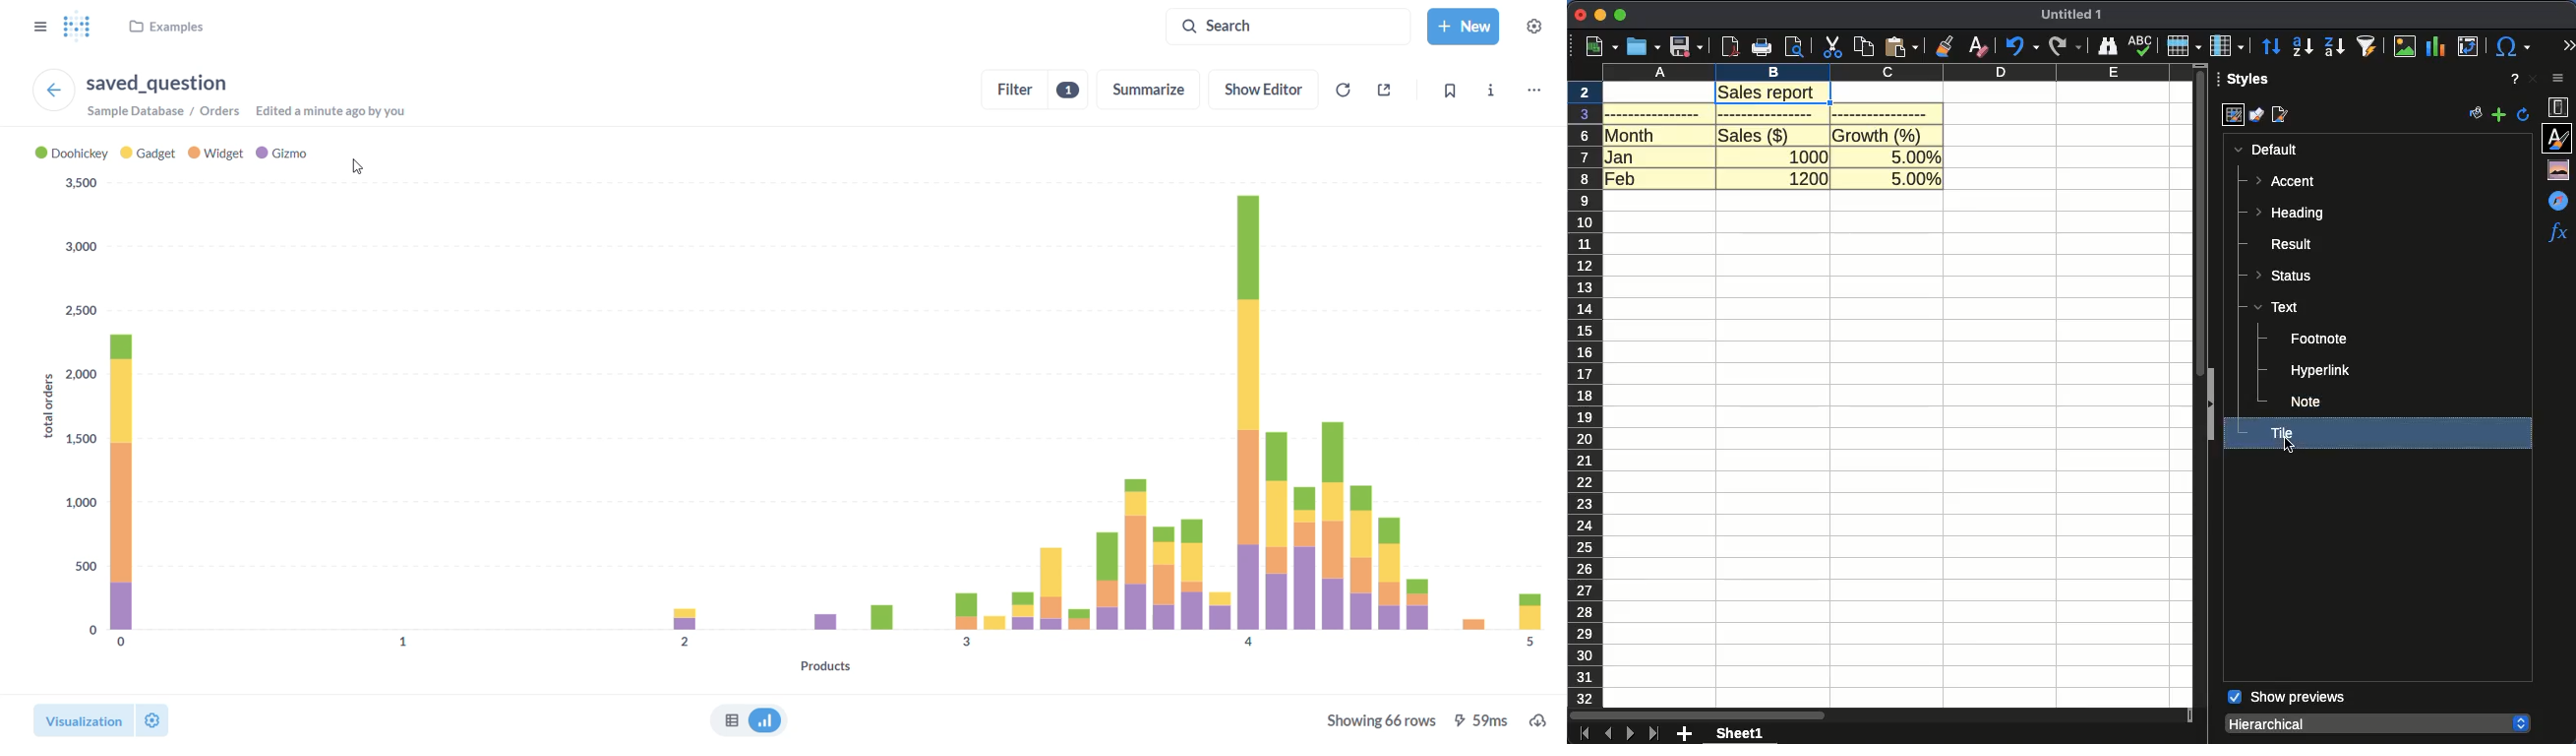  What do you see at coordinates (1740, 733) in the screenshot?
I see `sheet 1` at bounding box center [1740, 733].